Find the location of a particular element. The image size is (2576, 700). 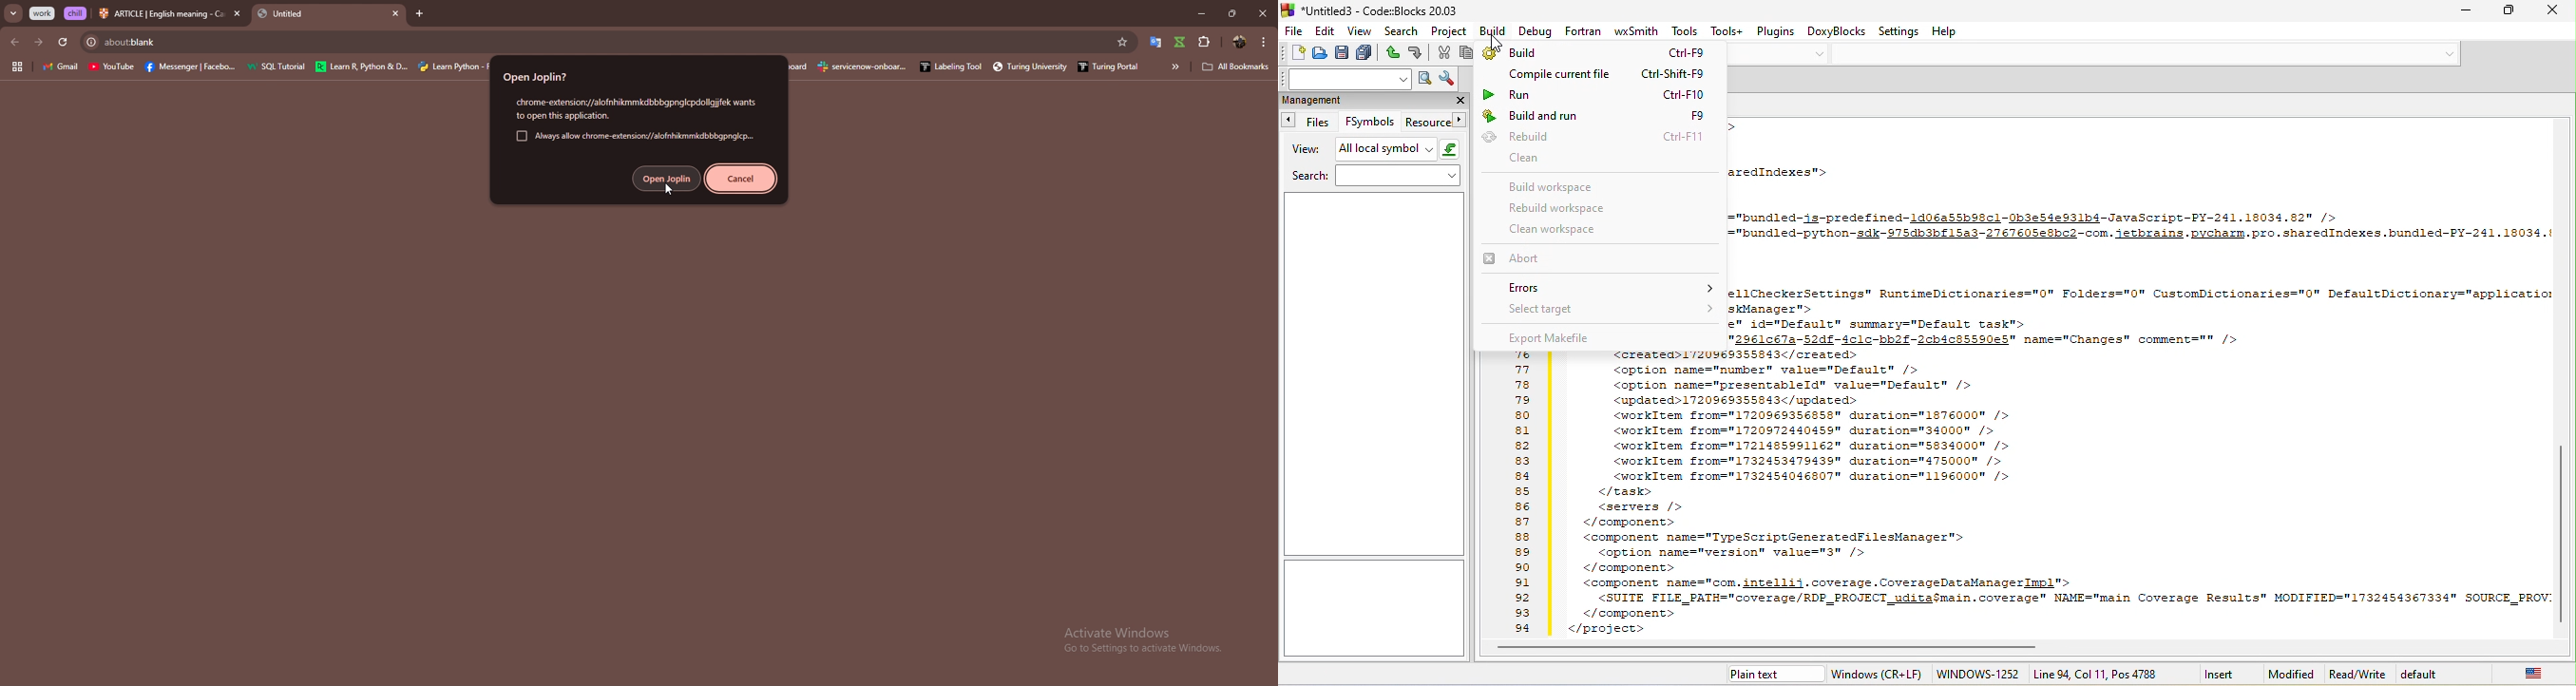

windows is located at coordinates (1884, 676).